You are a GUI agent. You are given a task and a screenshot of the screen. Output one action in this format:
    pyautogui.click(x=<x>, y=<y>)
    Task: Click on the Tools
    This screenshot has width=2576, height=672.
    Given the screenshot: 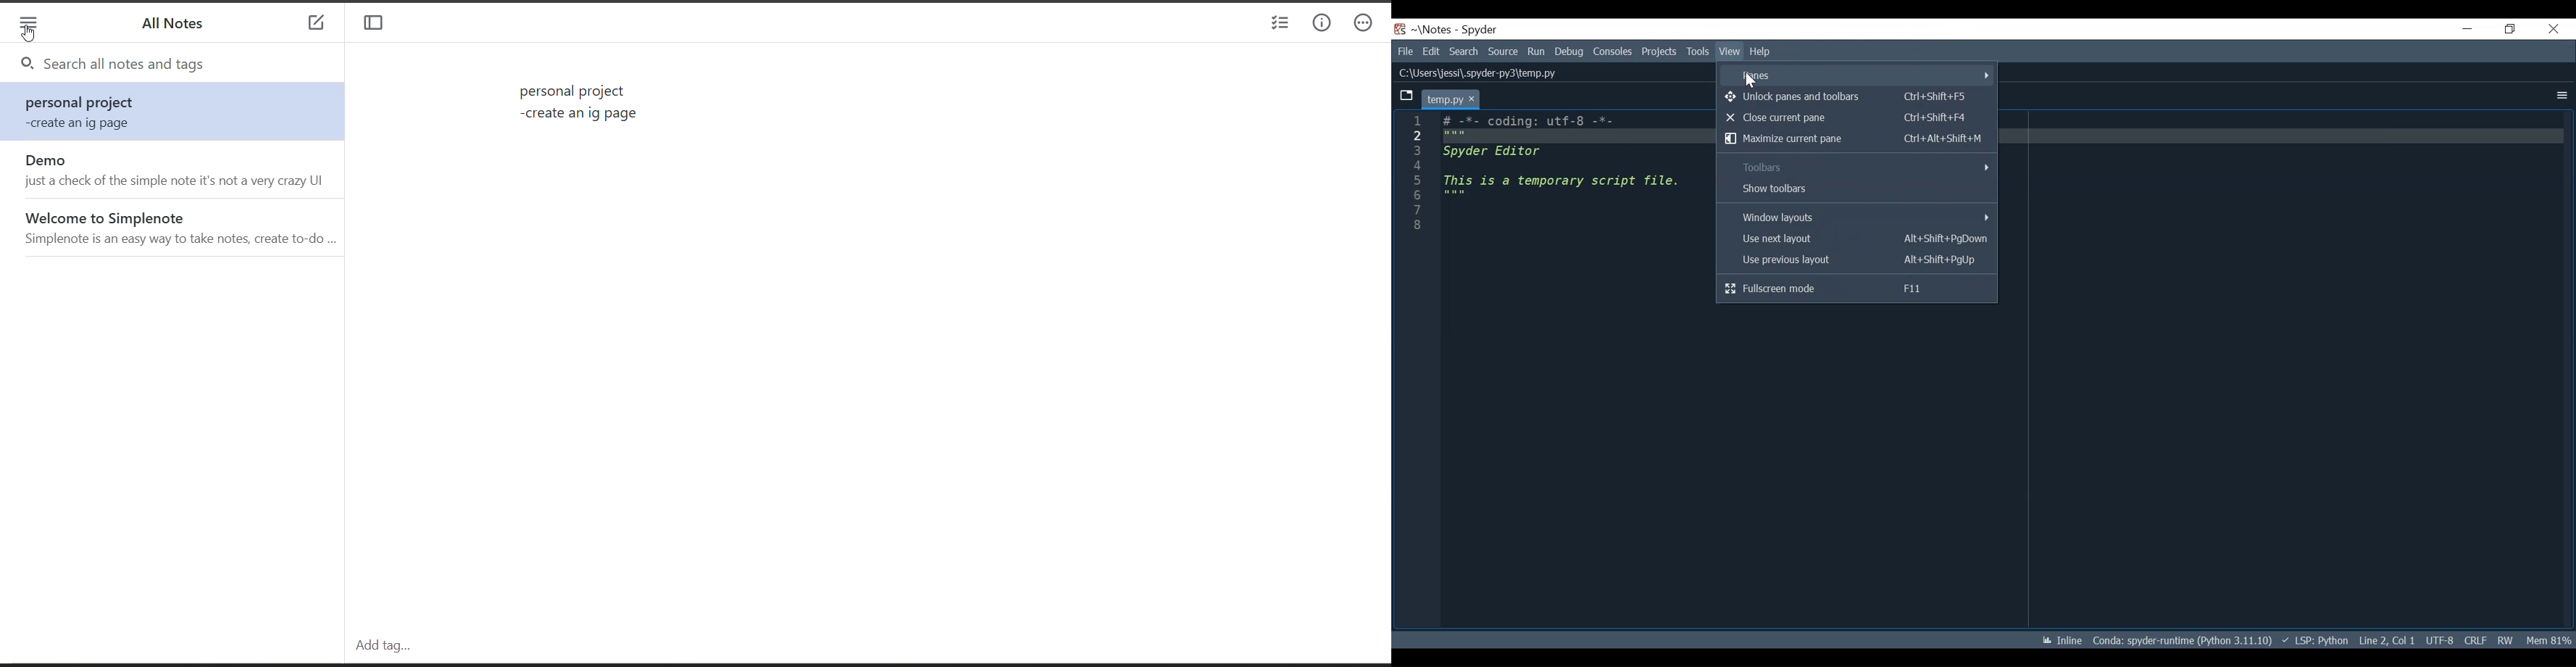 What is the action you would take?
    pyautogui.click(x=1660, y=51)
    